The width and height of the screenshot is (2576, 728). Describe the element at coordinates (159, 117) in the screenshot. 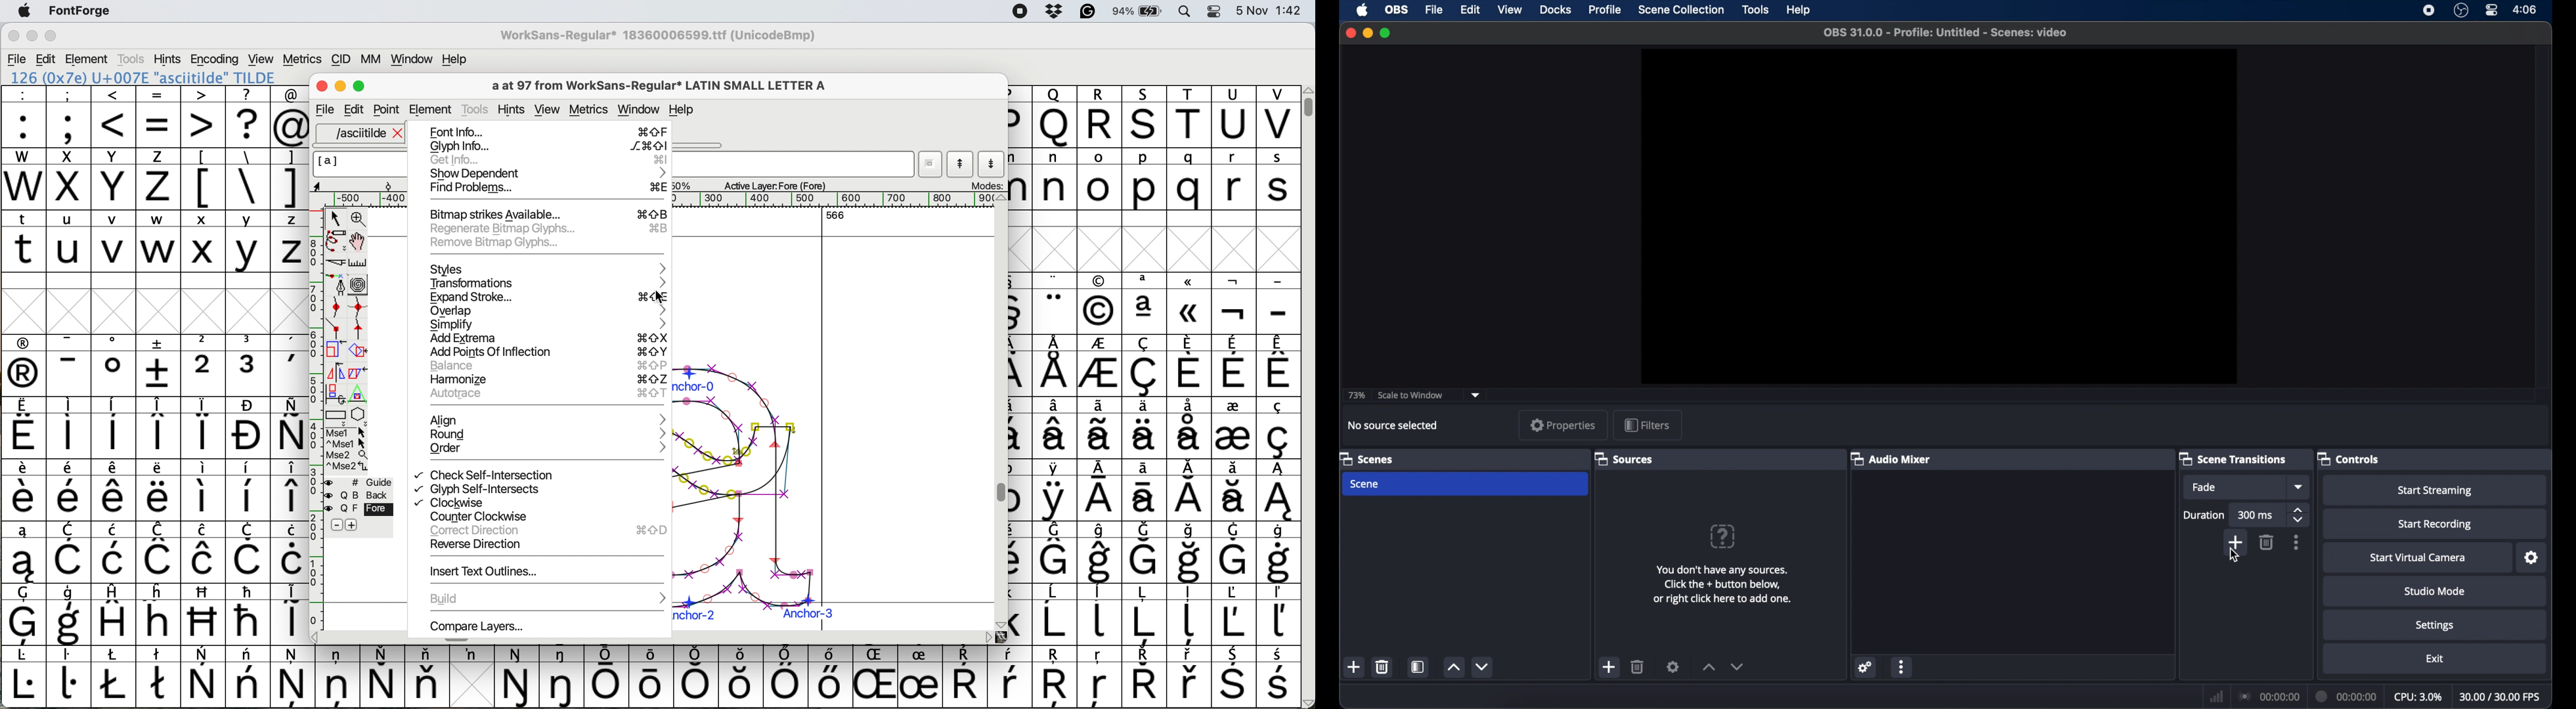

I see `=` at that location.